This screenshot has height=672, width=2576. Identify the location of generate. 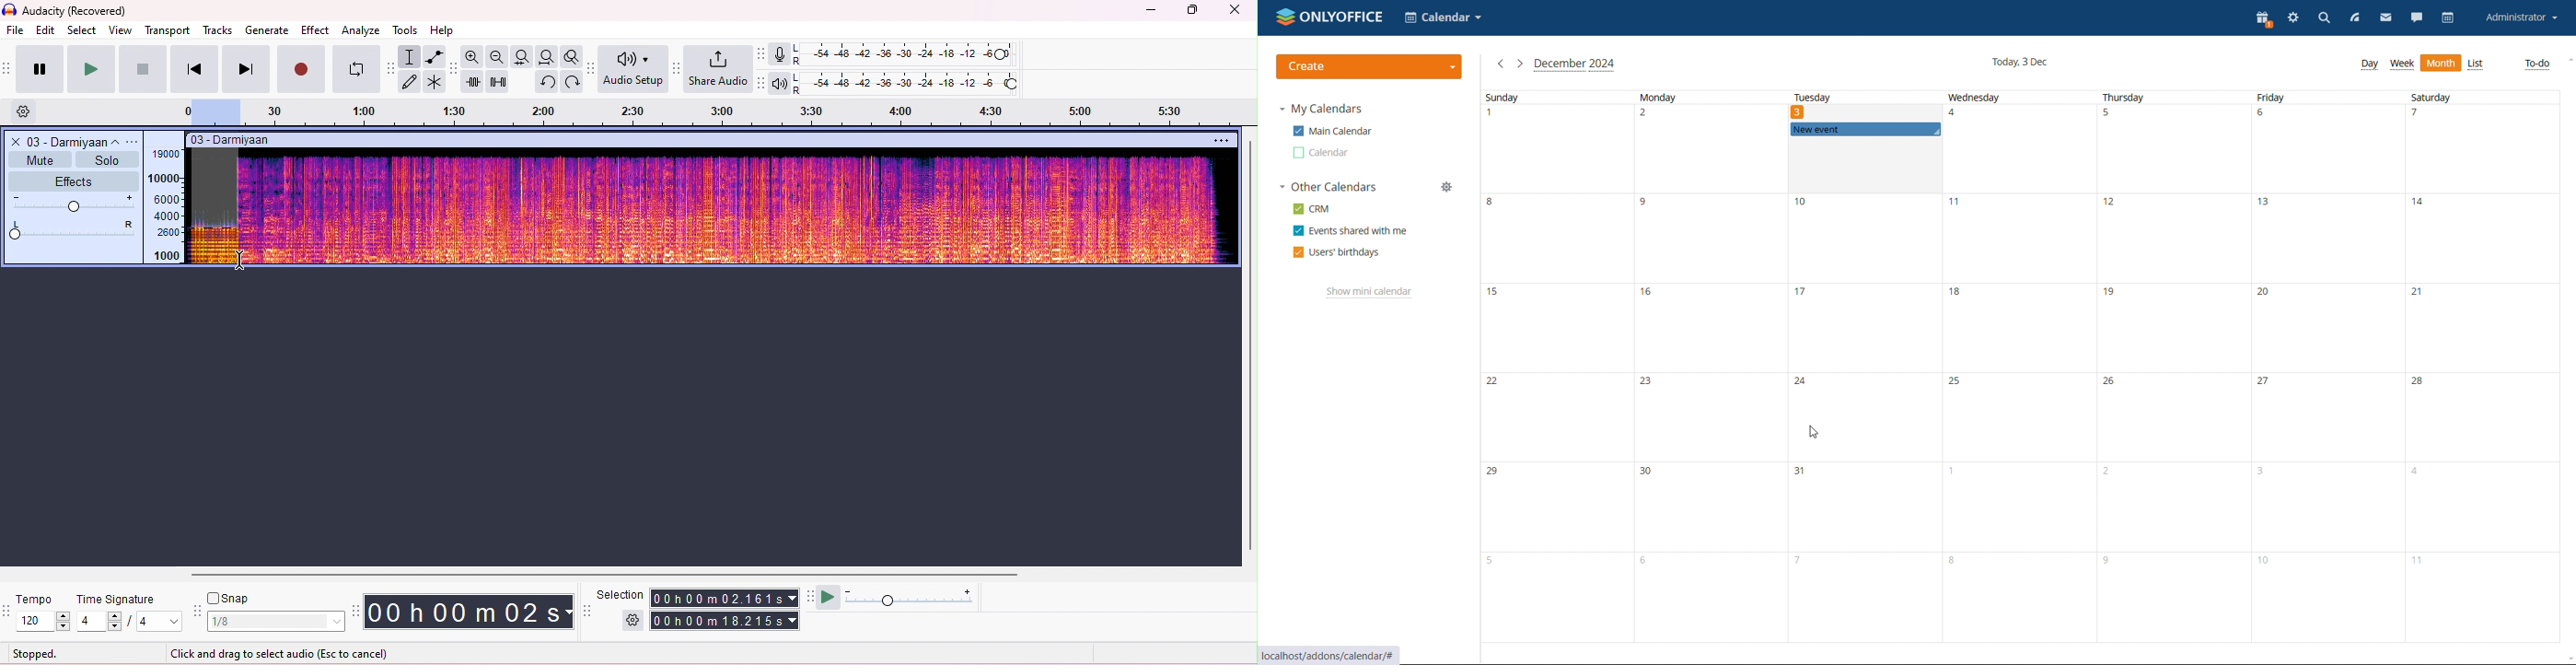
(268, 30).